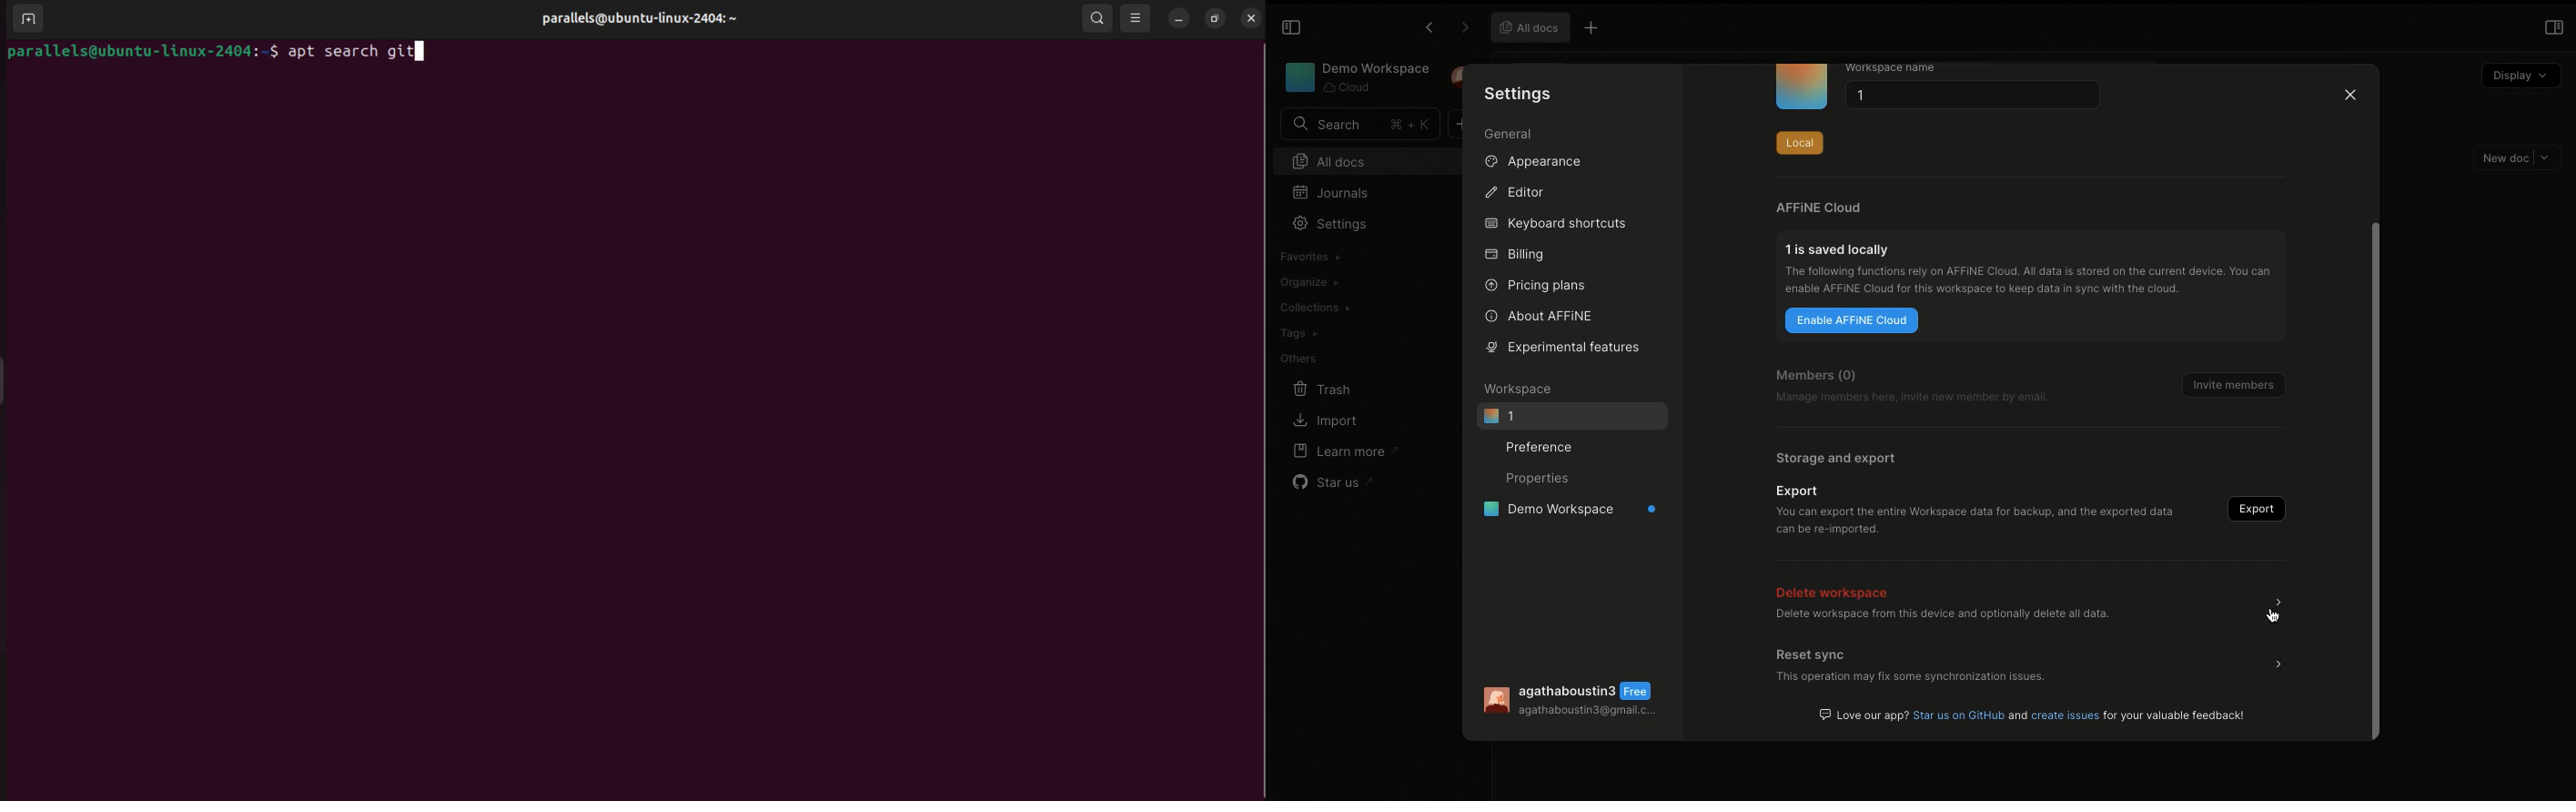 The width and height of the screenshot is (2576, 812). What do you see at coordinates (2035, 715) in the screenshot?
I see `Love our app? Share feedback.` at bounding box center [2035, 715].